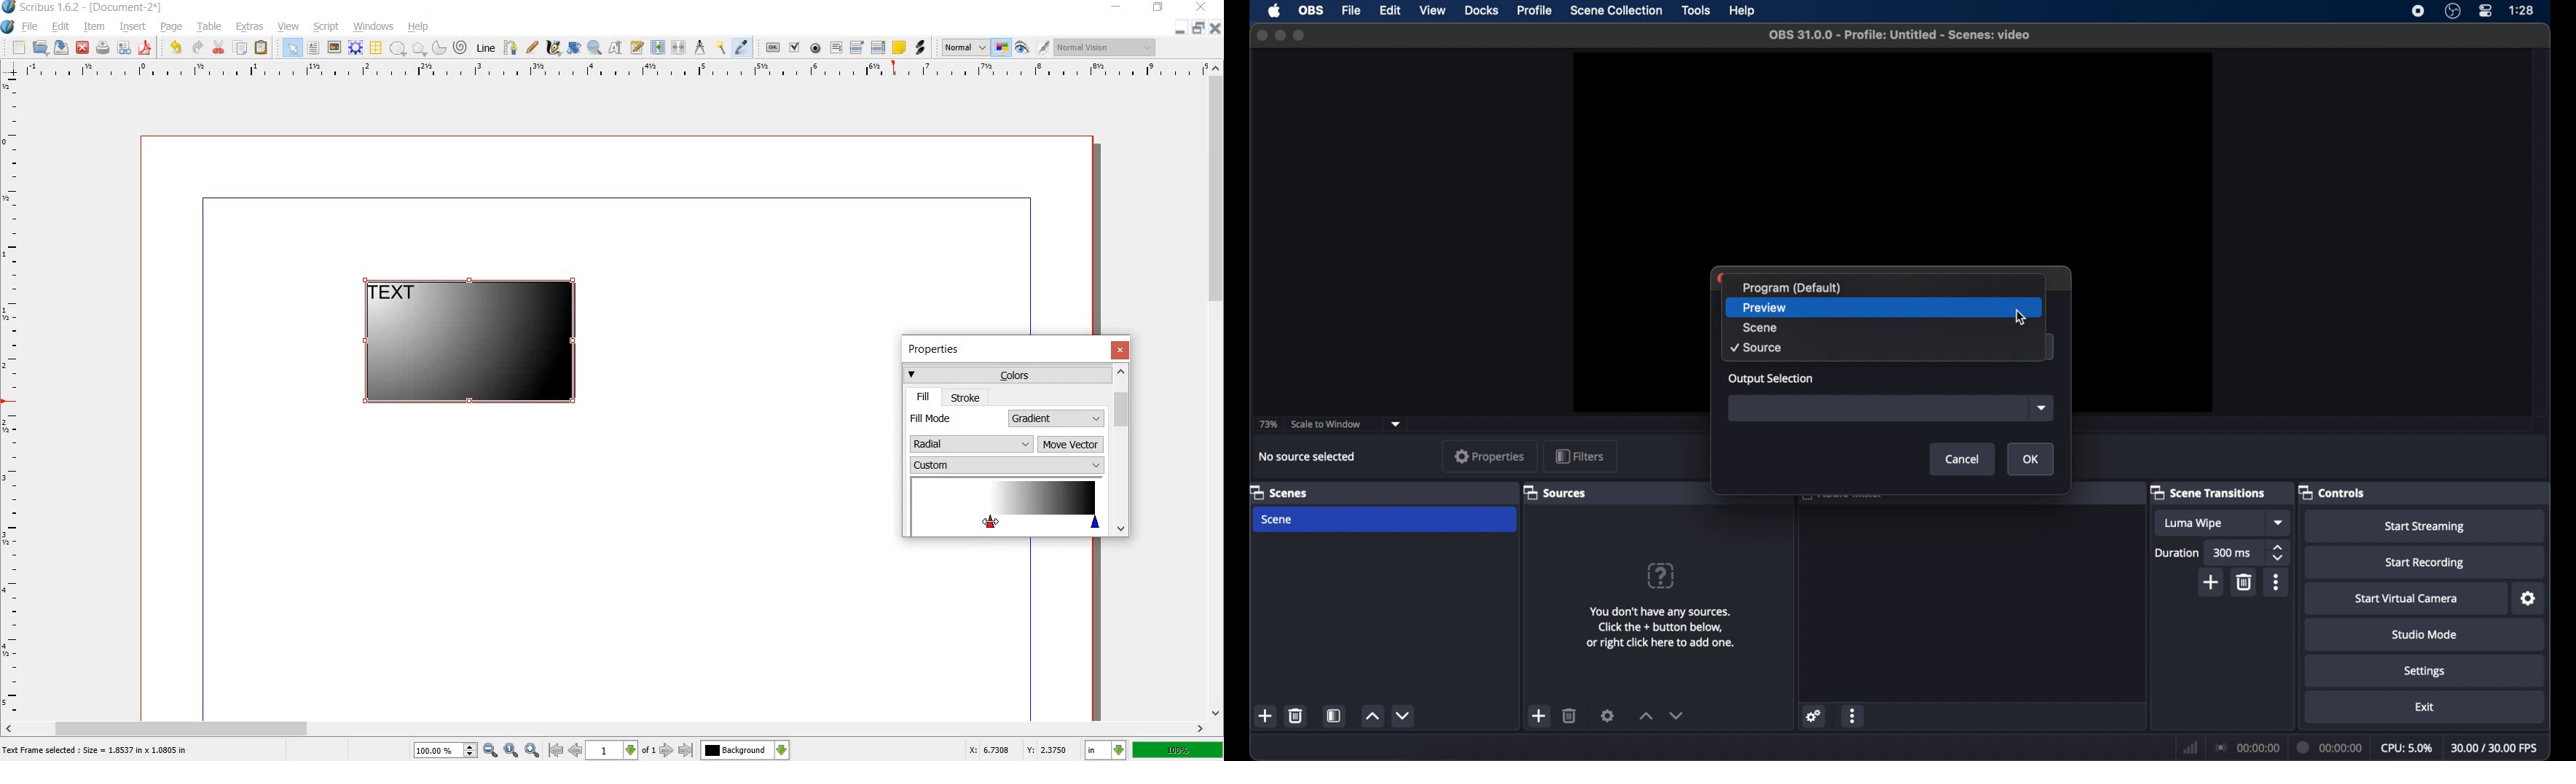 This screenshot has width=2576, height=784. Describe the element at coordinates (2521, 11) in the screenshot. I see `time` at that location.